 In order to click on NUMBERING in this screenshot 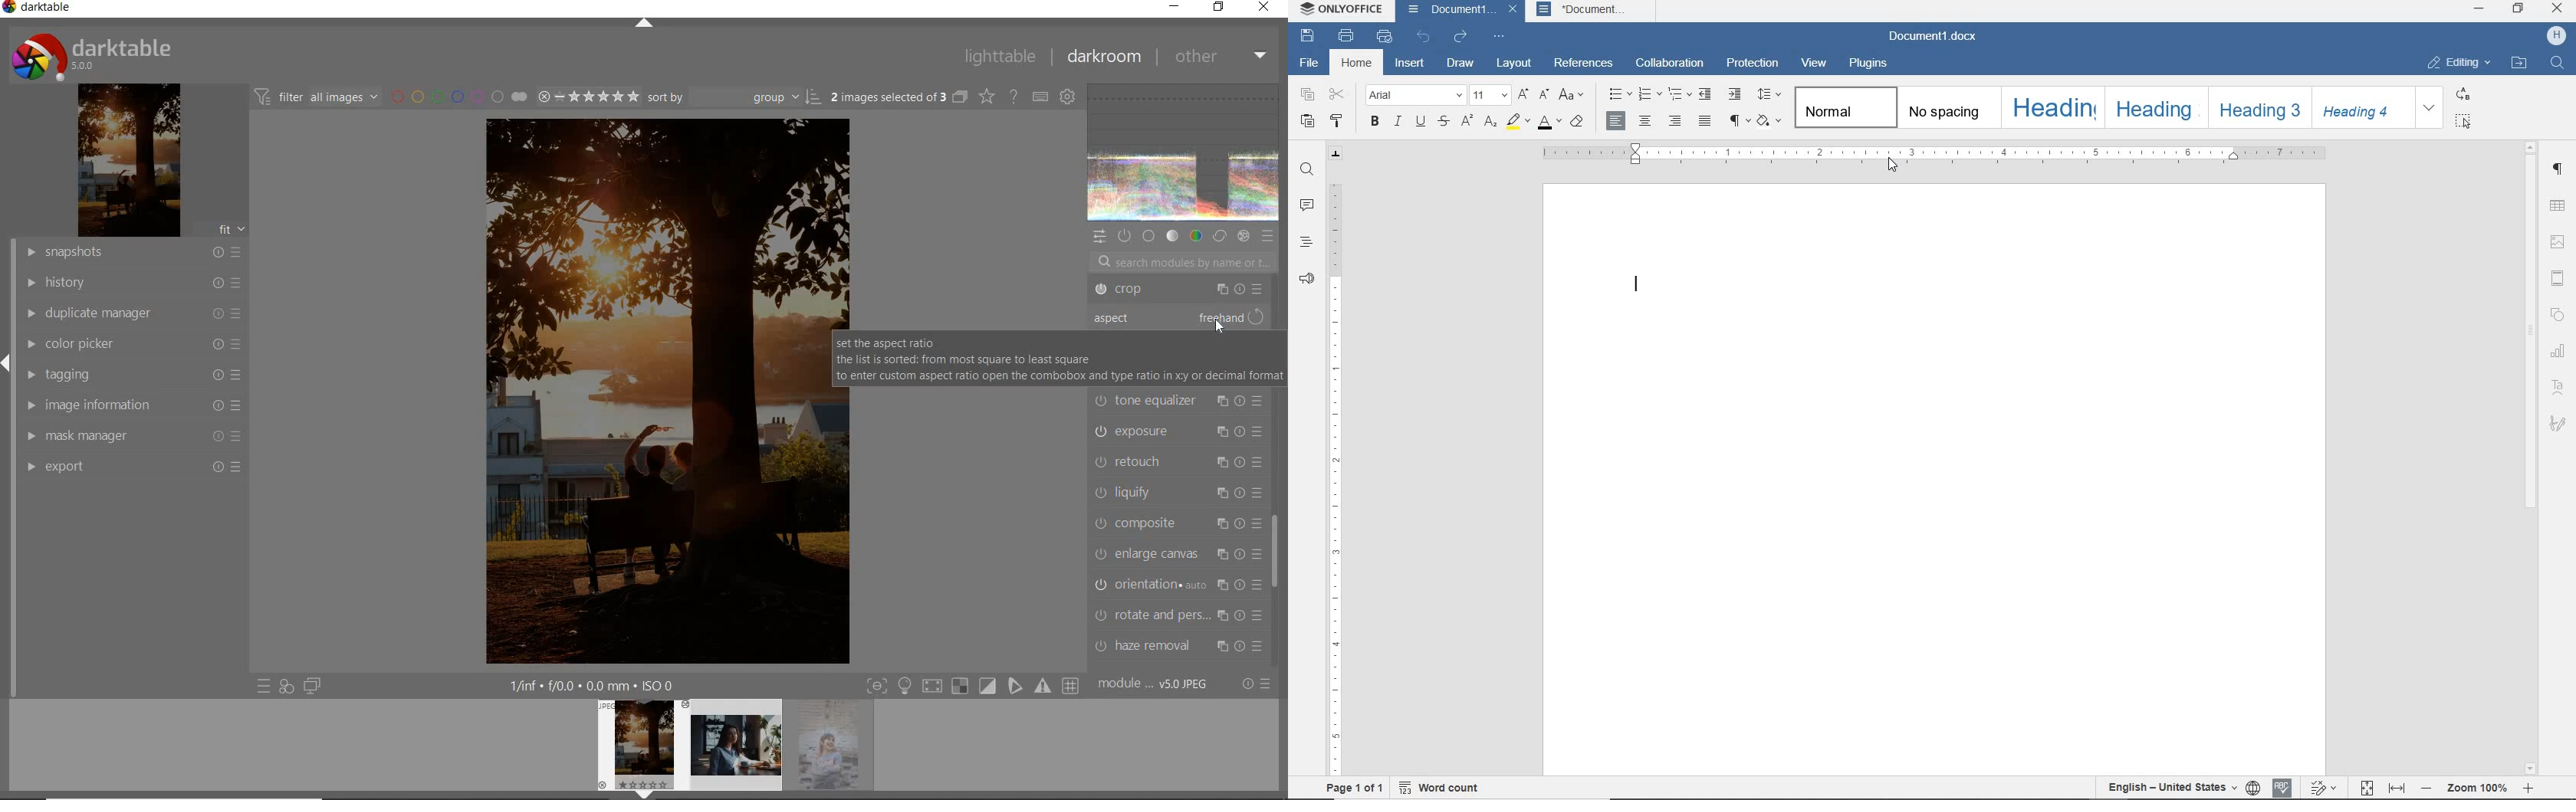, I will do `click(1651, 95)`.